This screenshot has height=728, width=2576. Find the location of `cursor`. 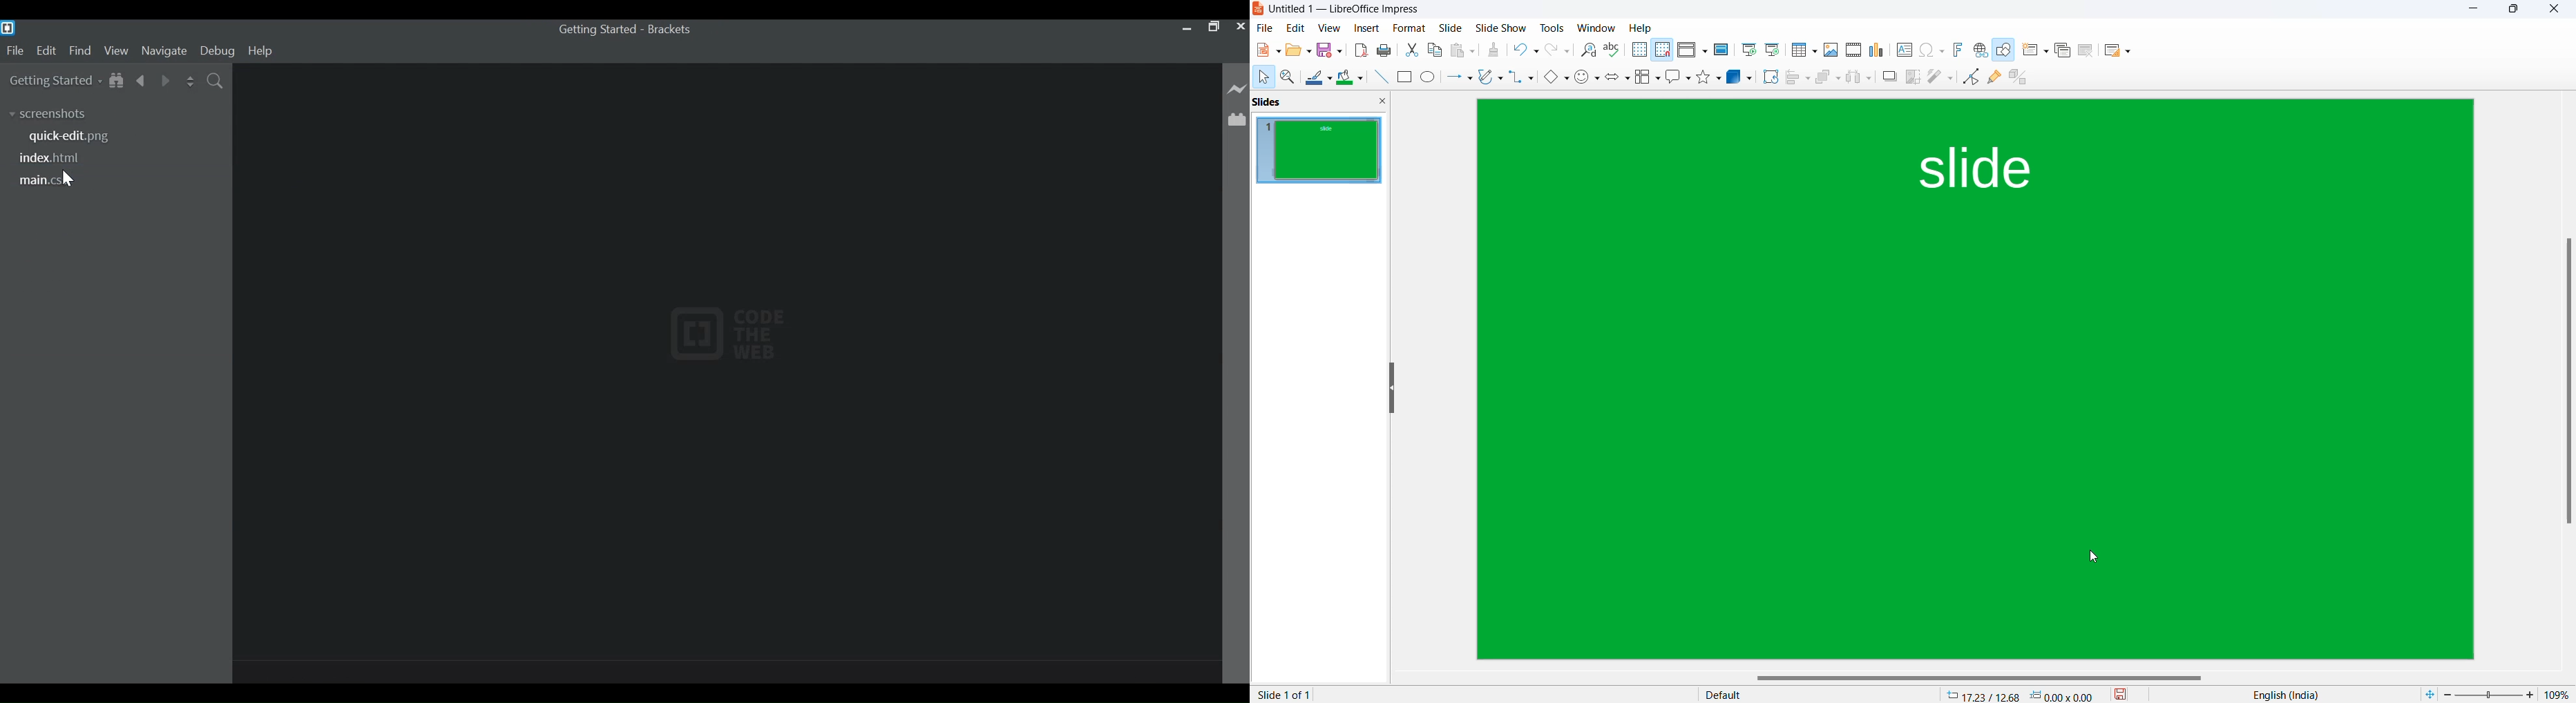

cursor is located at coordinates (2095, 557).